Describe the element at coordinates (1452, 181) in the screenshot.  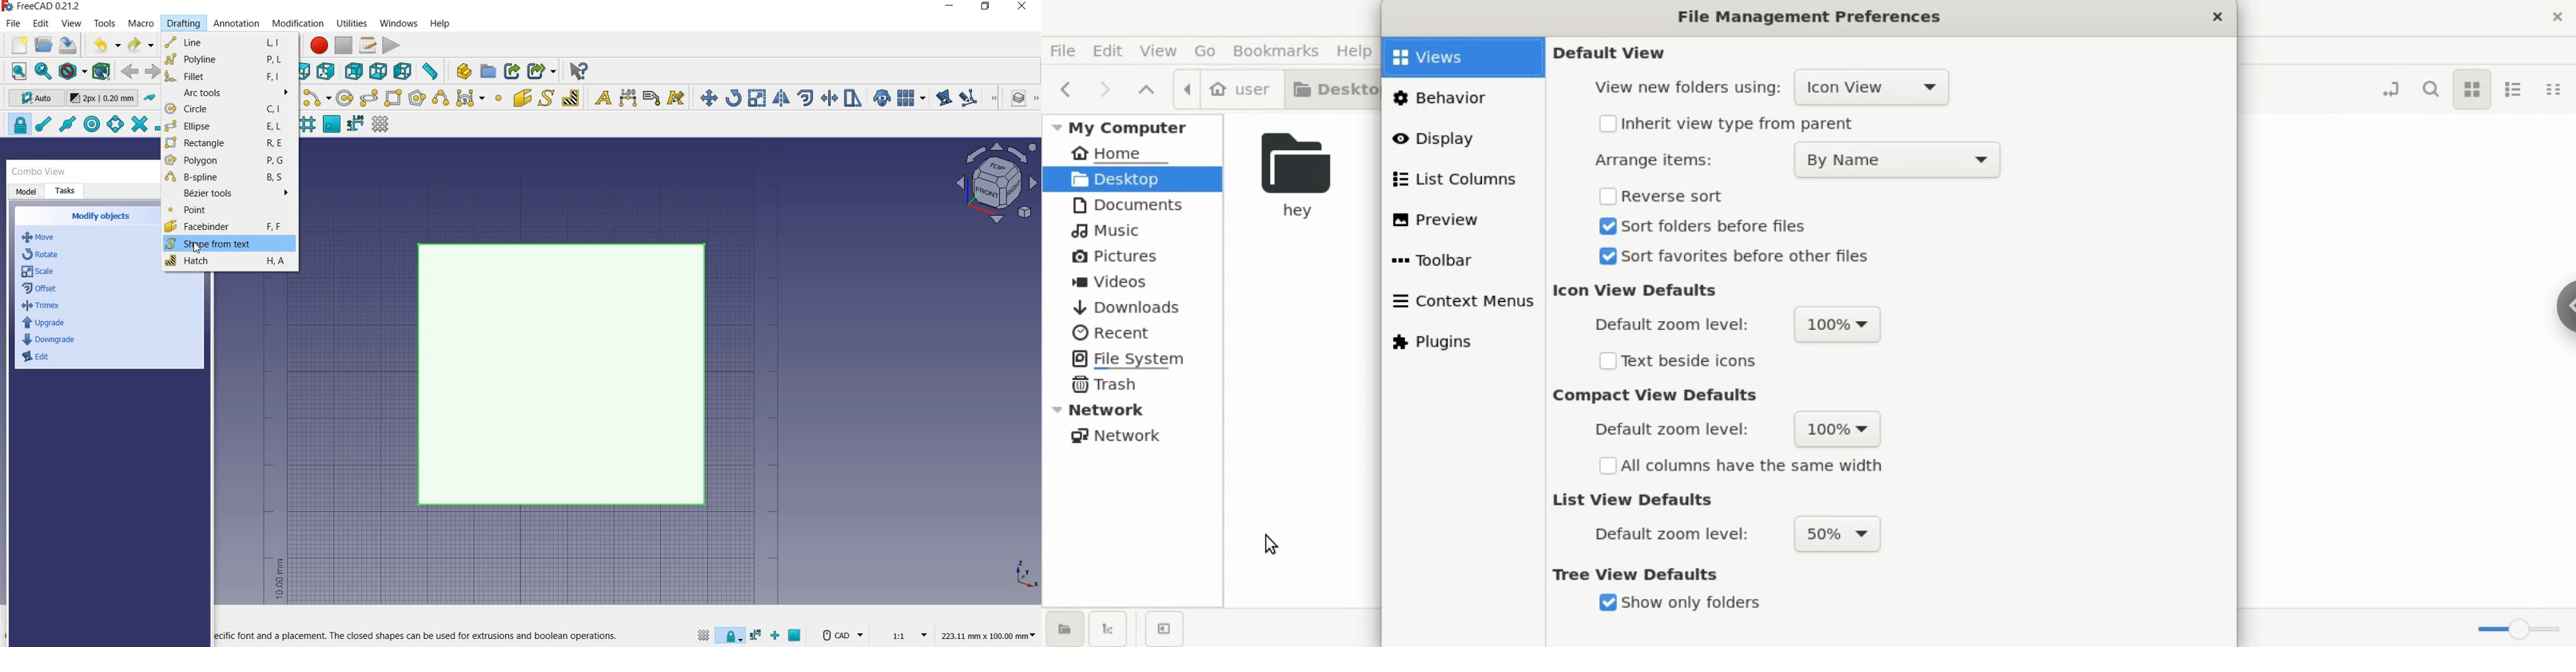
I see `list columns` at that location.